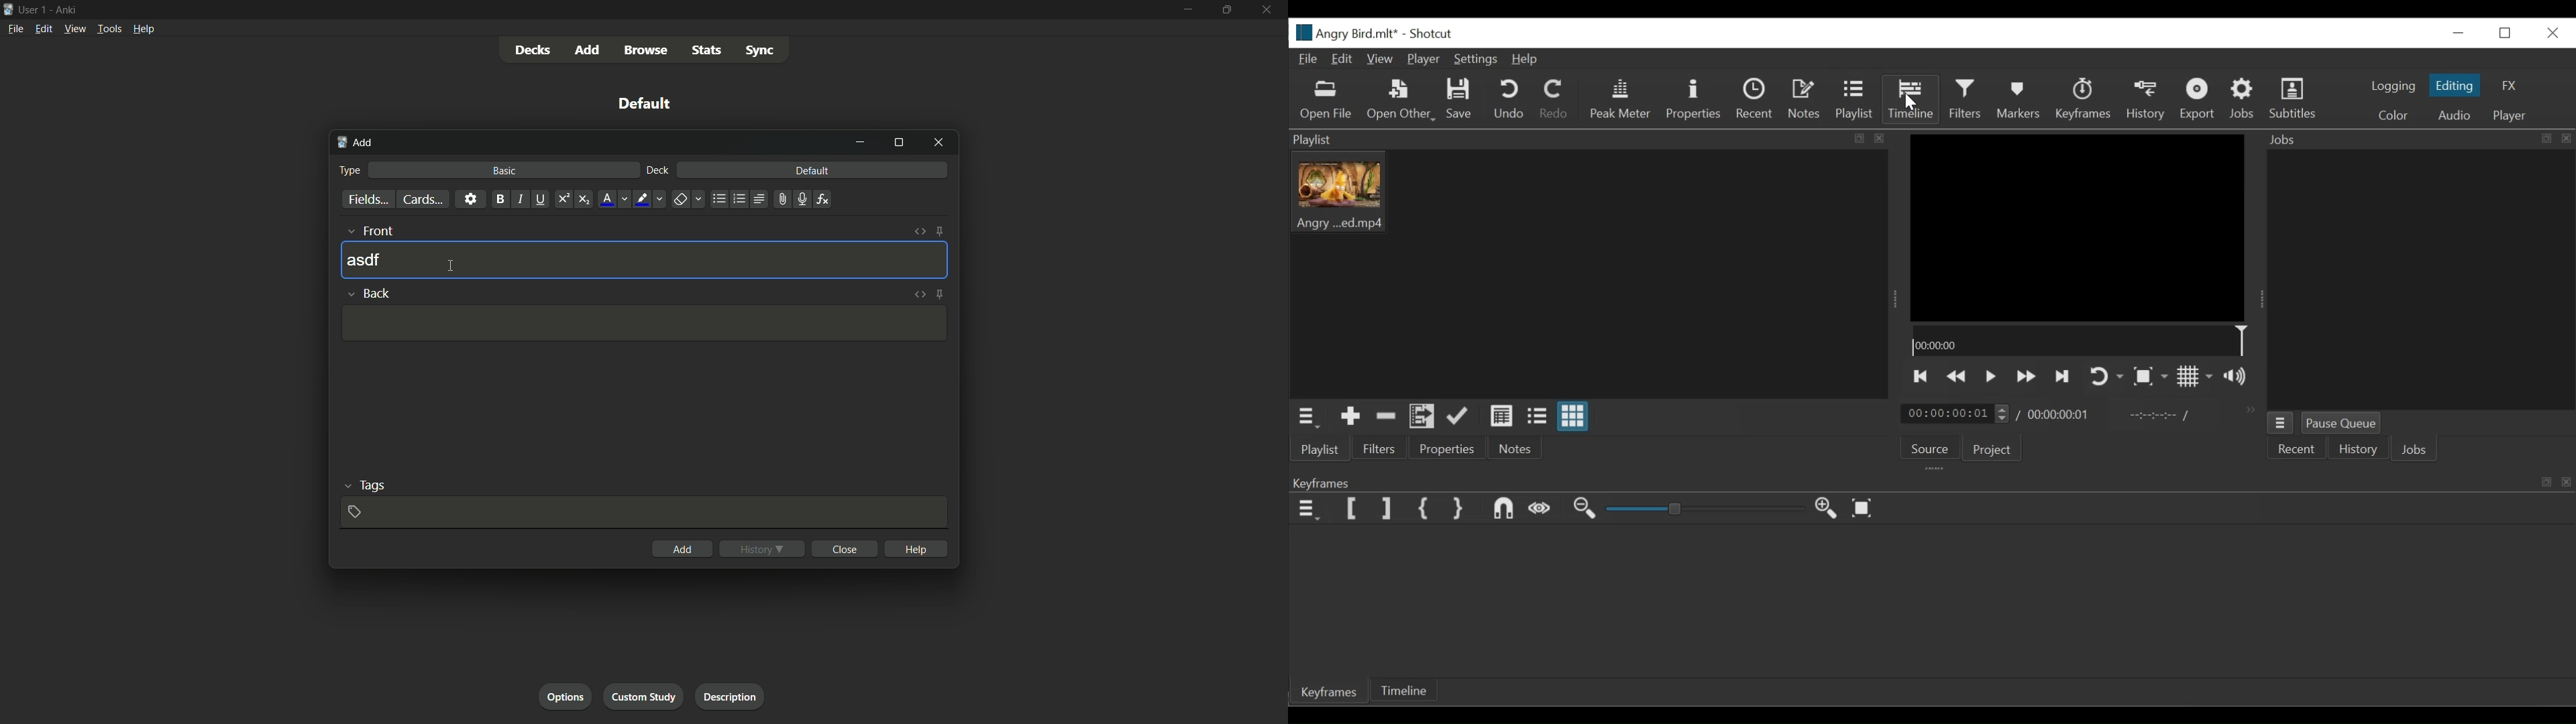 The width and height of the screenshot is (2576, 728). Describe the element at coordinates (941, 231) in the screenshot. I see `toggle sticky` at that location.